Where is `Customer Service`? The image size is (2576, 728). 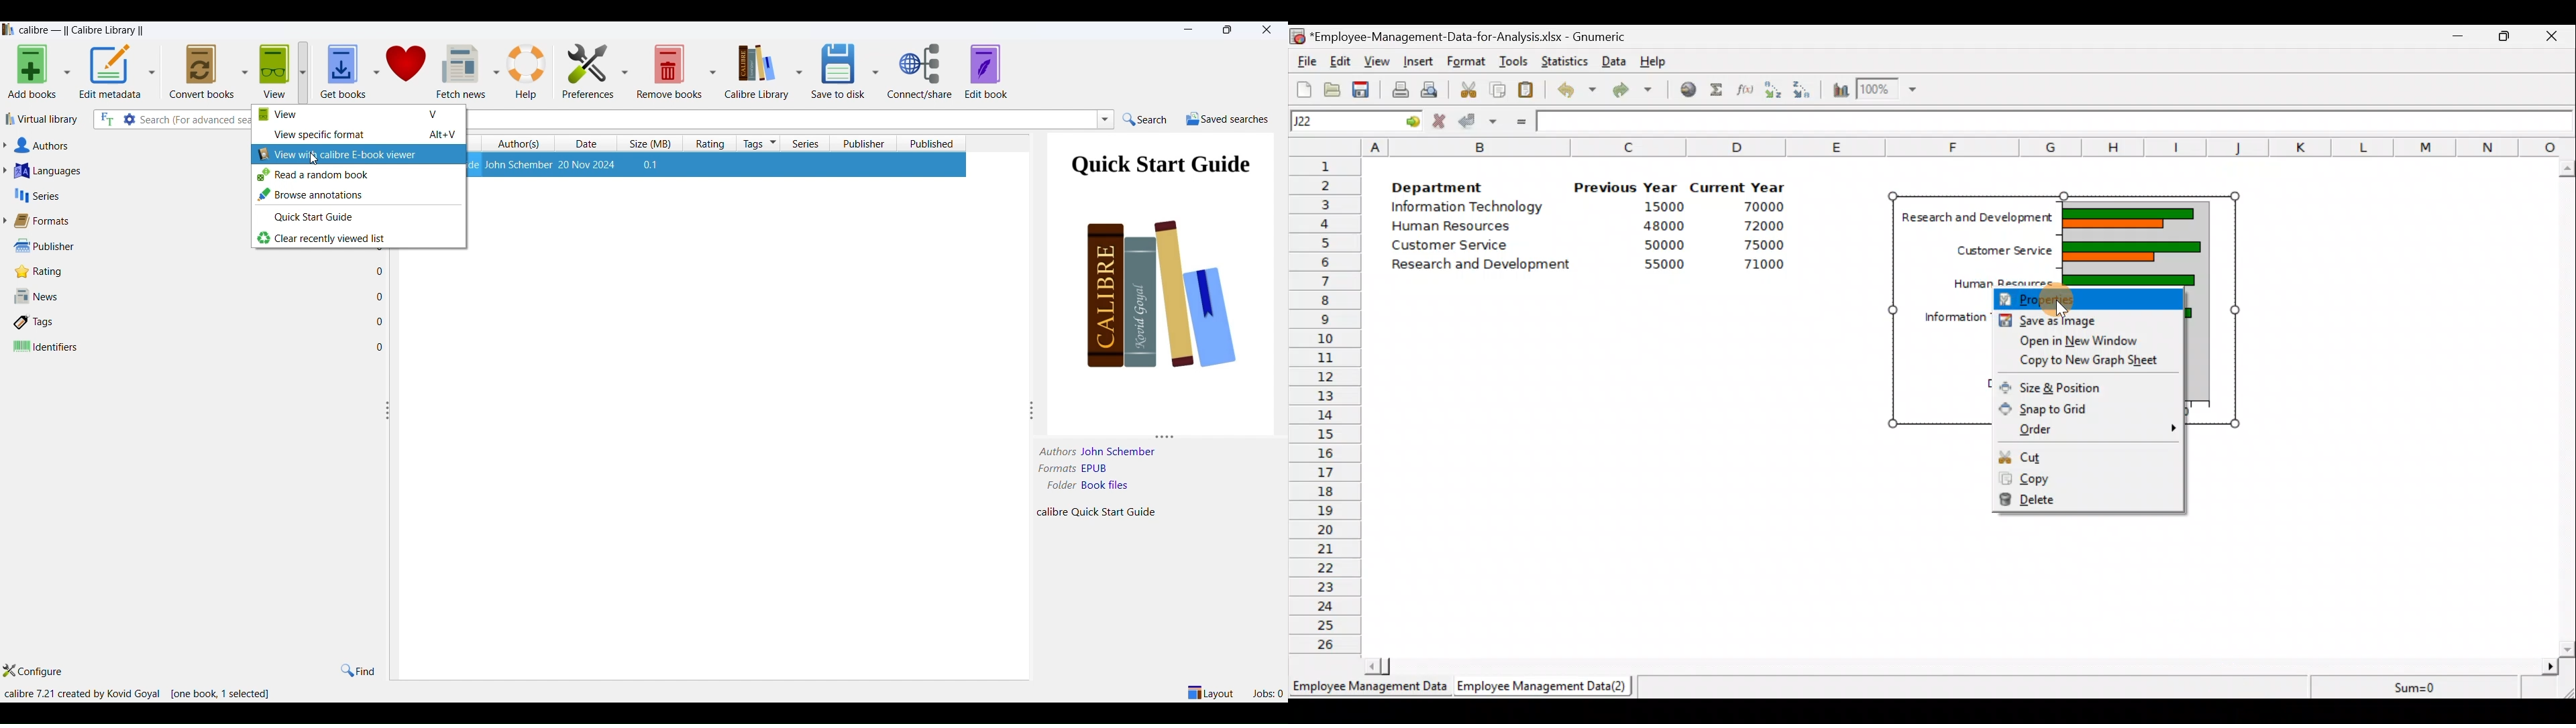 Customer Service is located at coordinates (1444, 245).